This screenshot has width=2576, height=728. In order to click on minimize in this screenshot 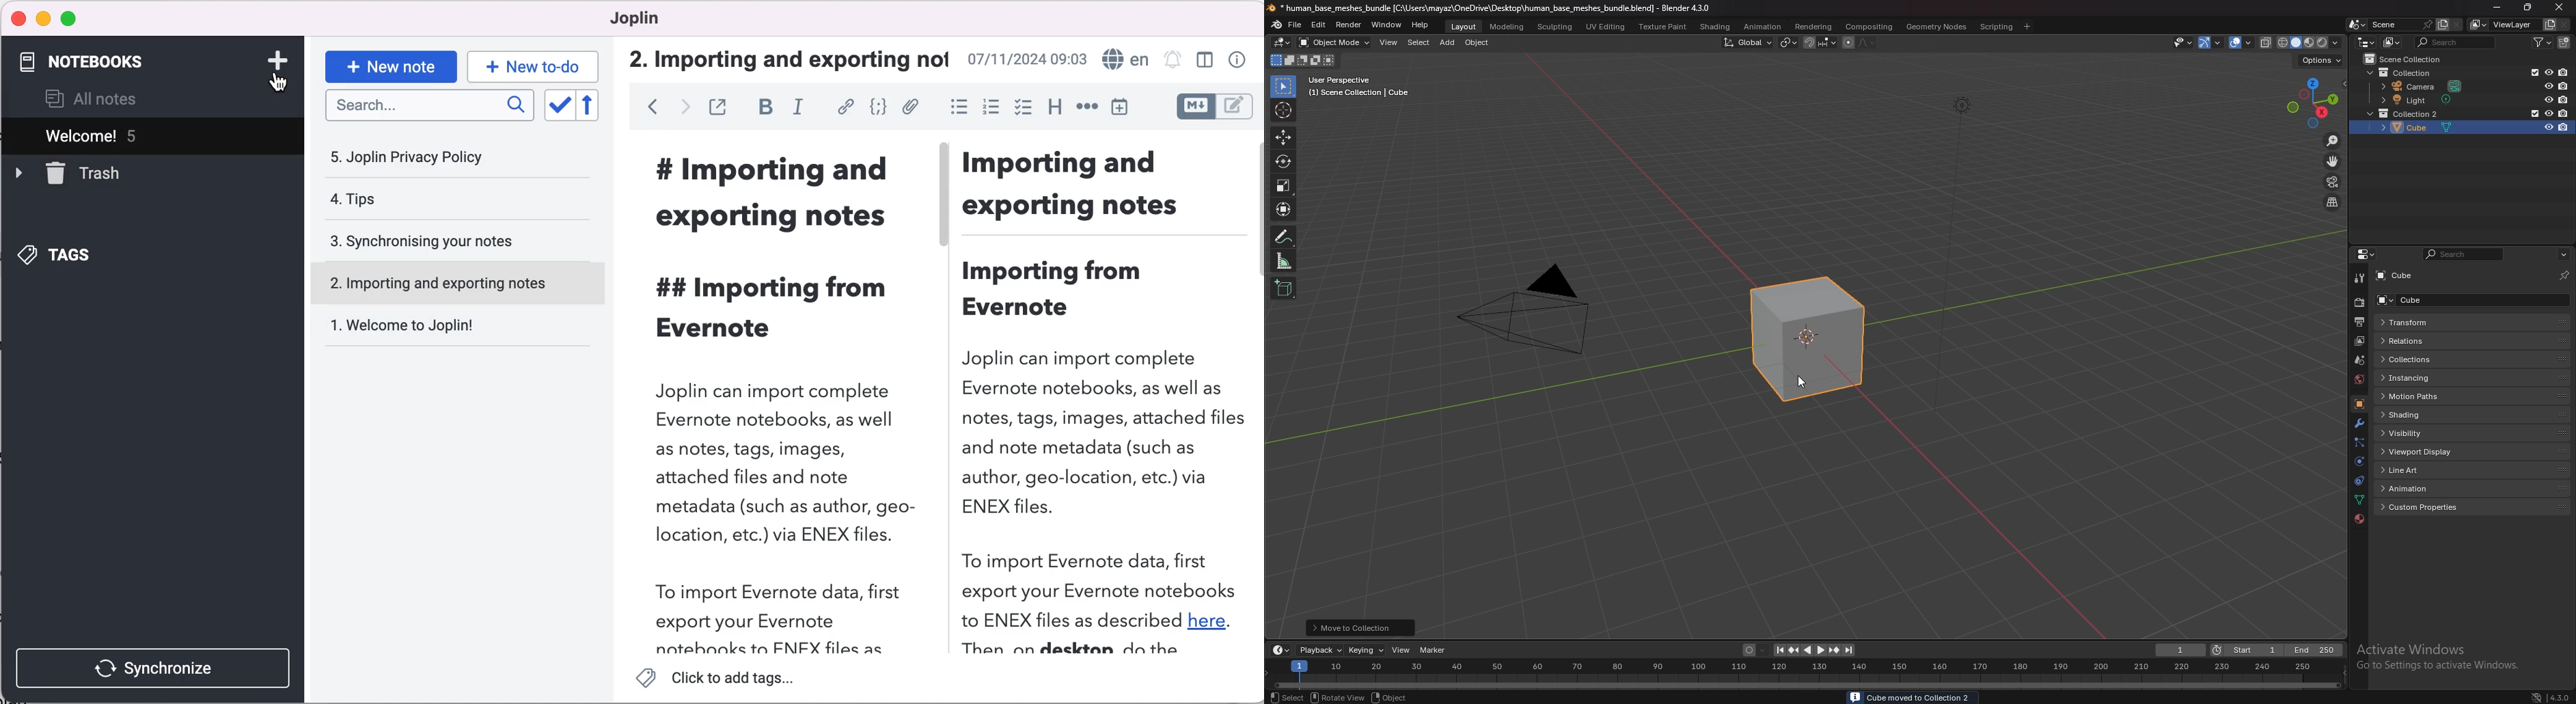, I will do `click(43, 19)`.